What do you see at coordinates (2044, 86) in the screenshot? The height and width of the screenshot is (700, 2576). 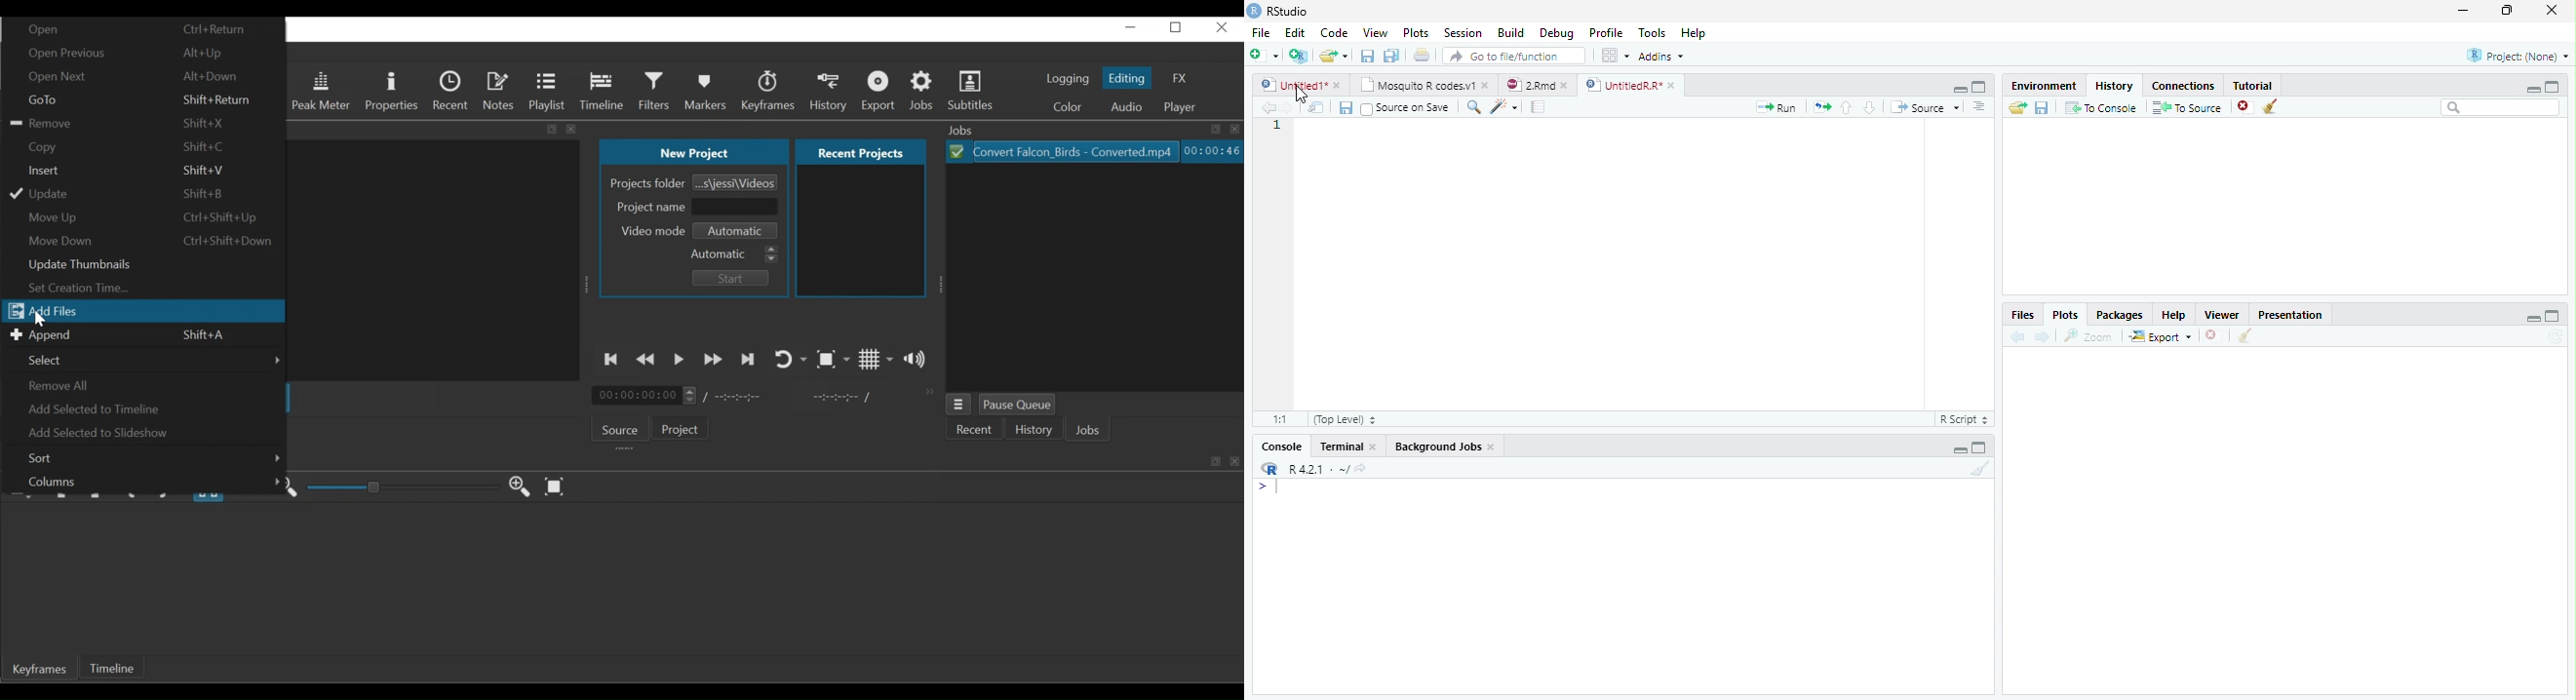 I see `Environment` at bounding box center [2044, 86].